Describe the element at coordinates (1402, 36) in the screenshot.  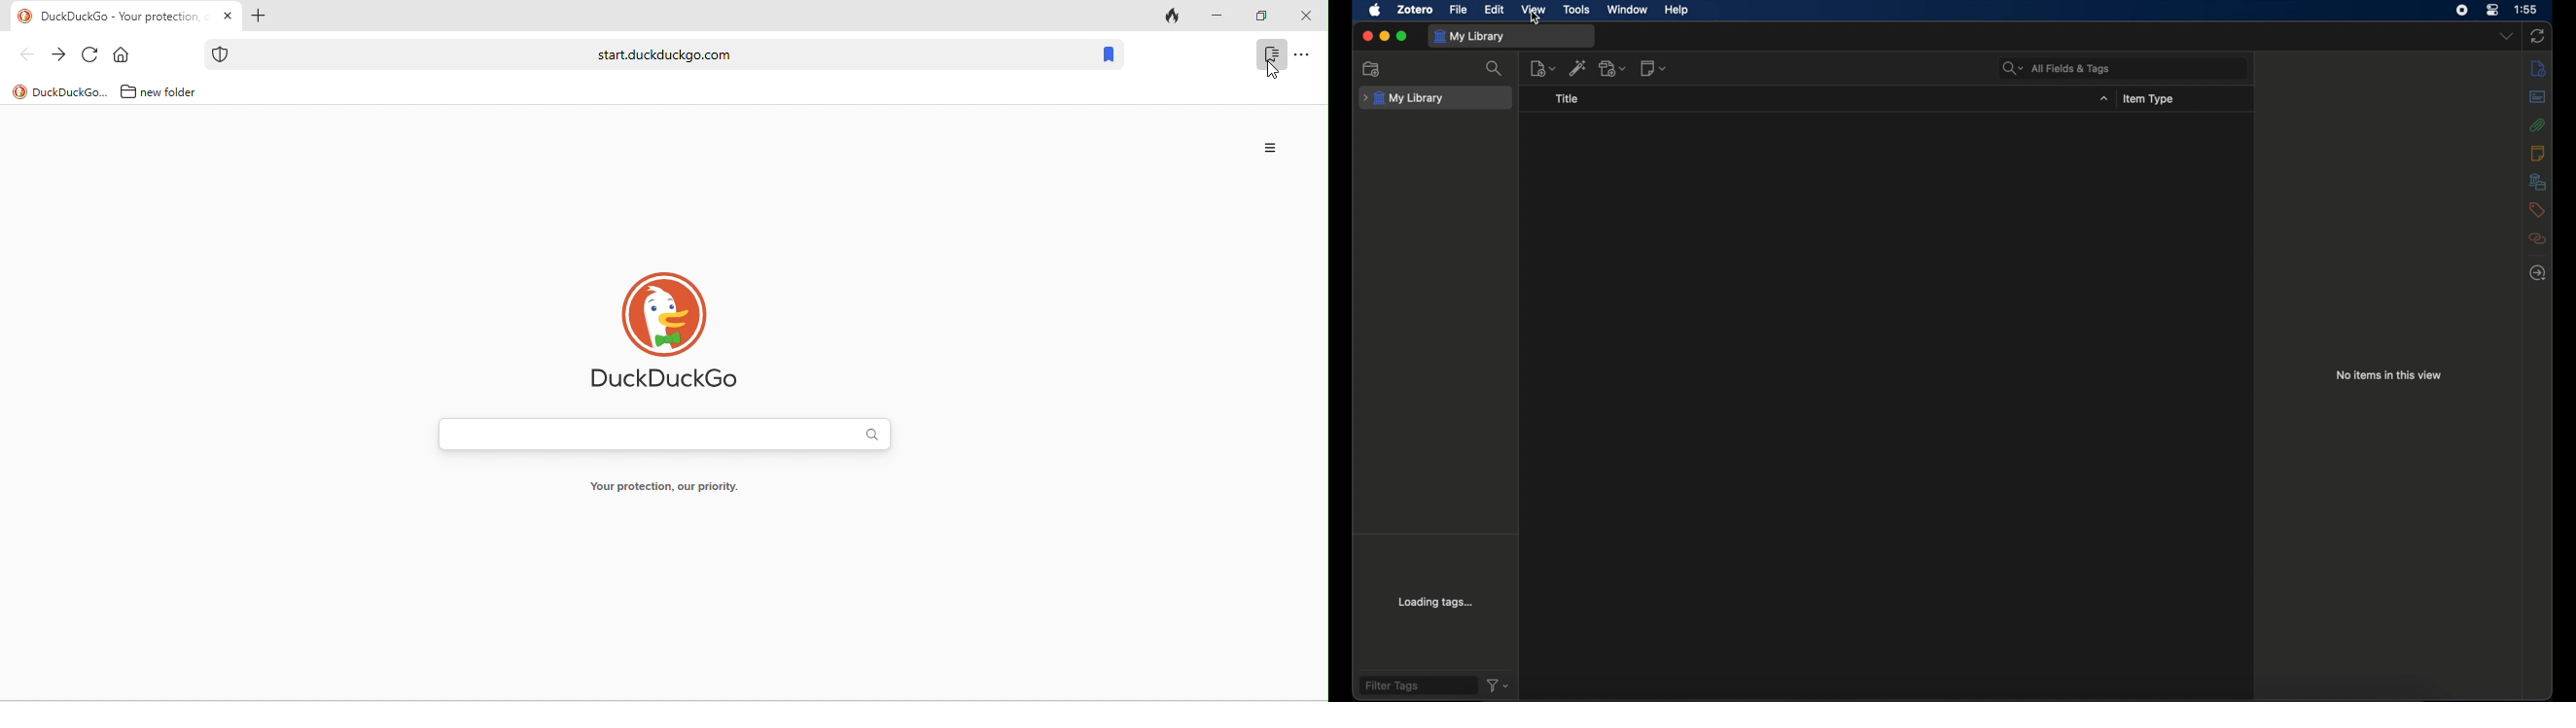
I see `maximize` at that location.